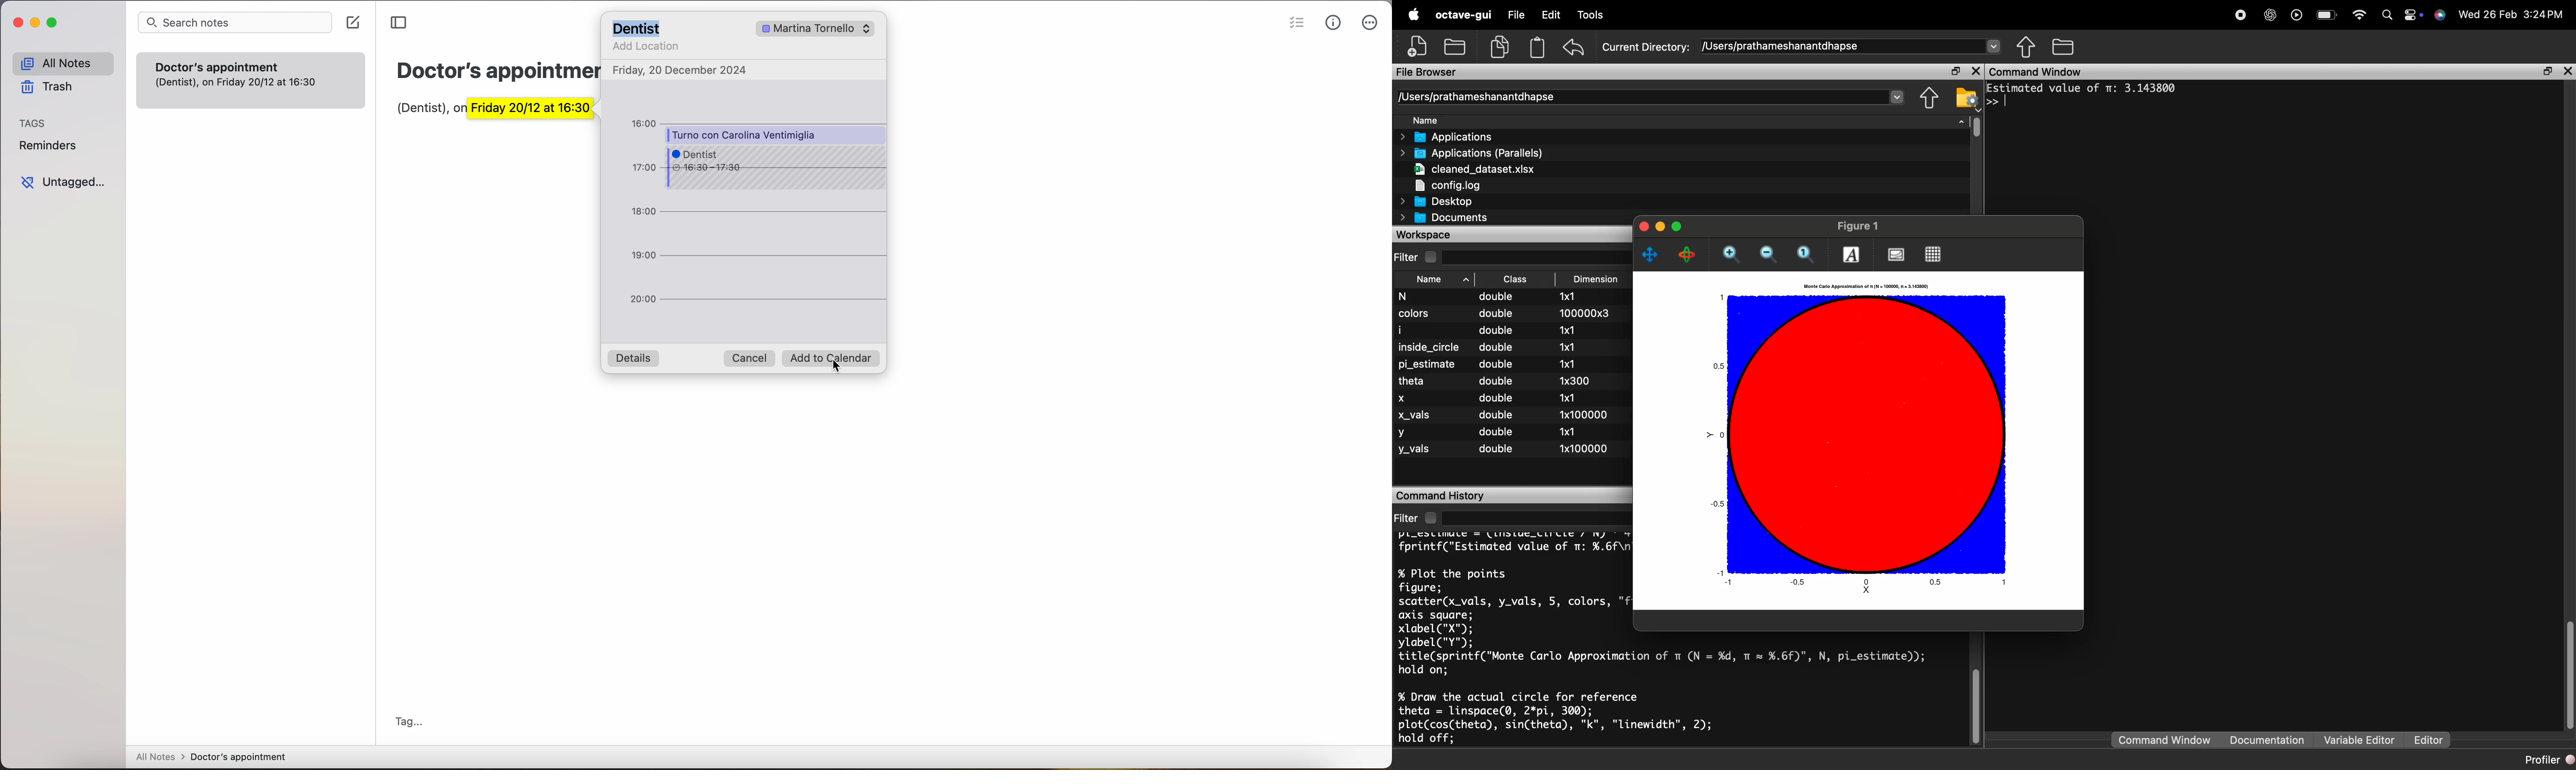 This screenshot has height=784, width=2576. I want to click on double, so click(1498, 416).